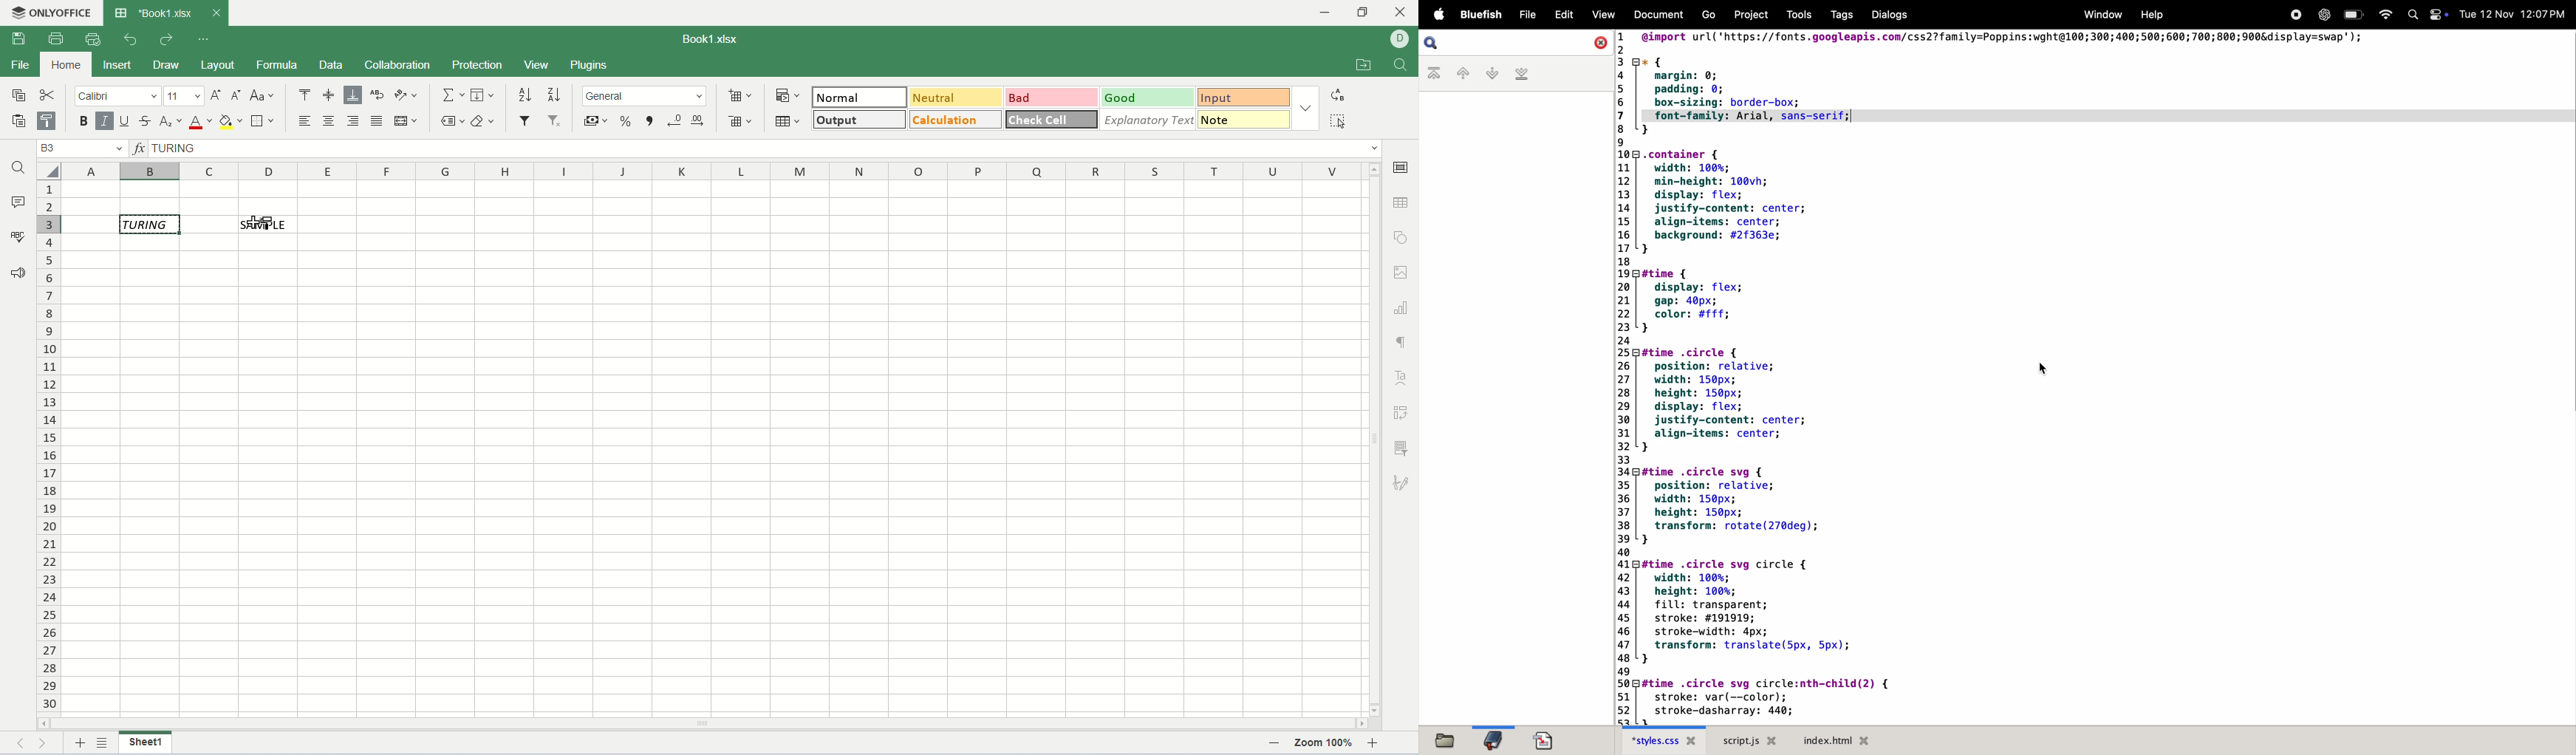  Describe the element at coordinates (215, 13) in the screenshot. I see `close` at that location.